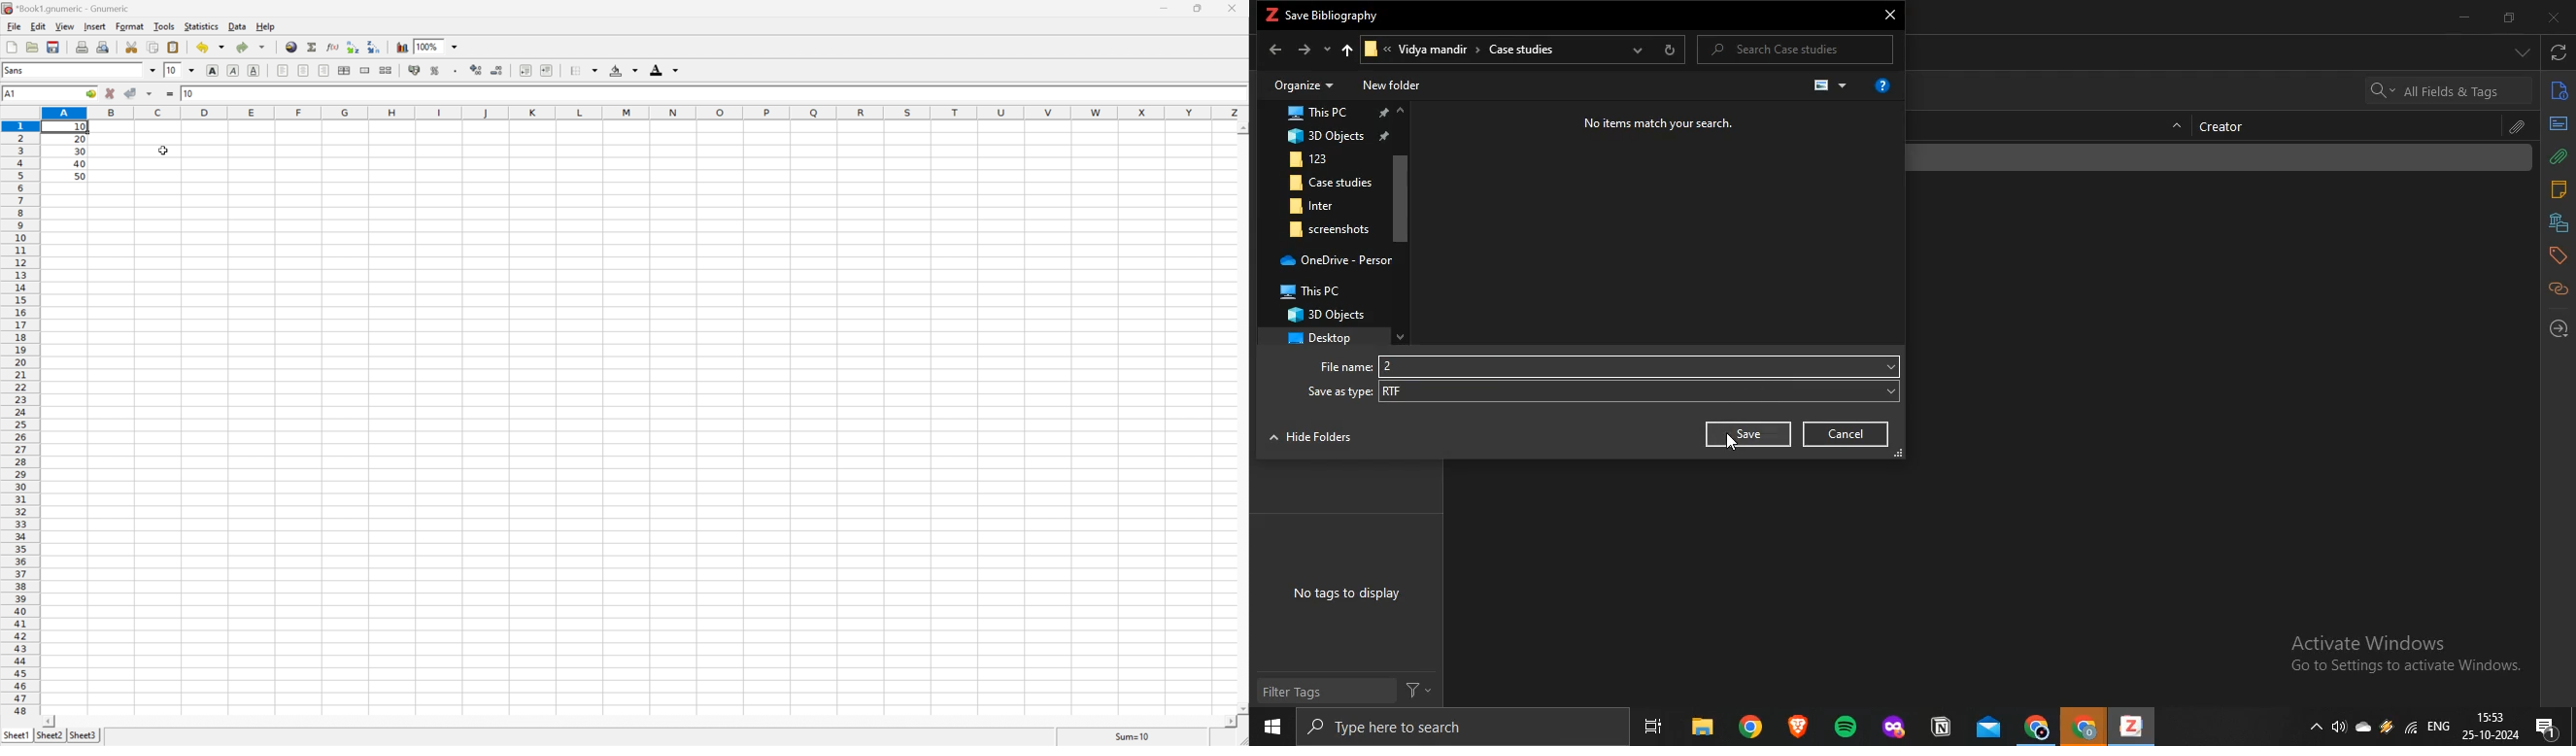 The image size is (2576, 756). Describe the element at coordinates (79, 175) in the screenshot. I see `50` at that location.